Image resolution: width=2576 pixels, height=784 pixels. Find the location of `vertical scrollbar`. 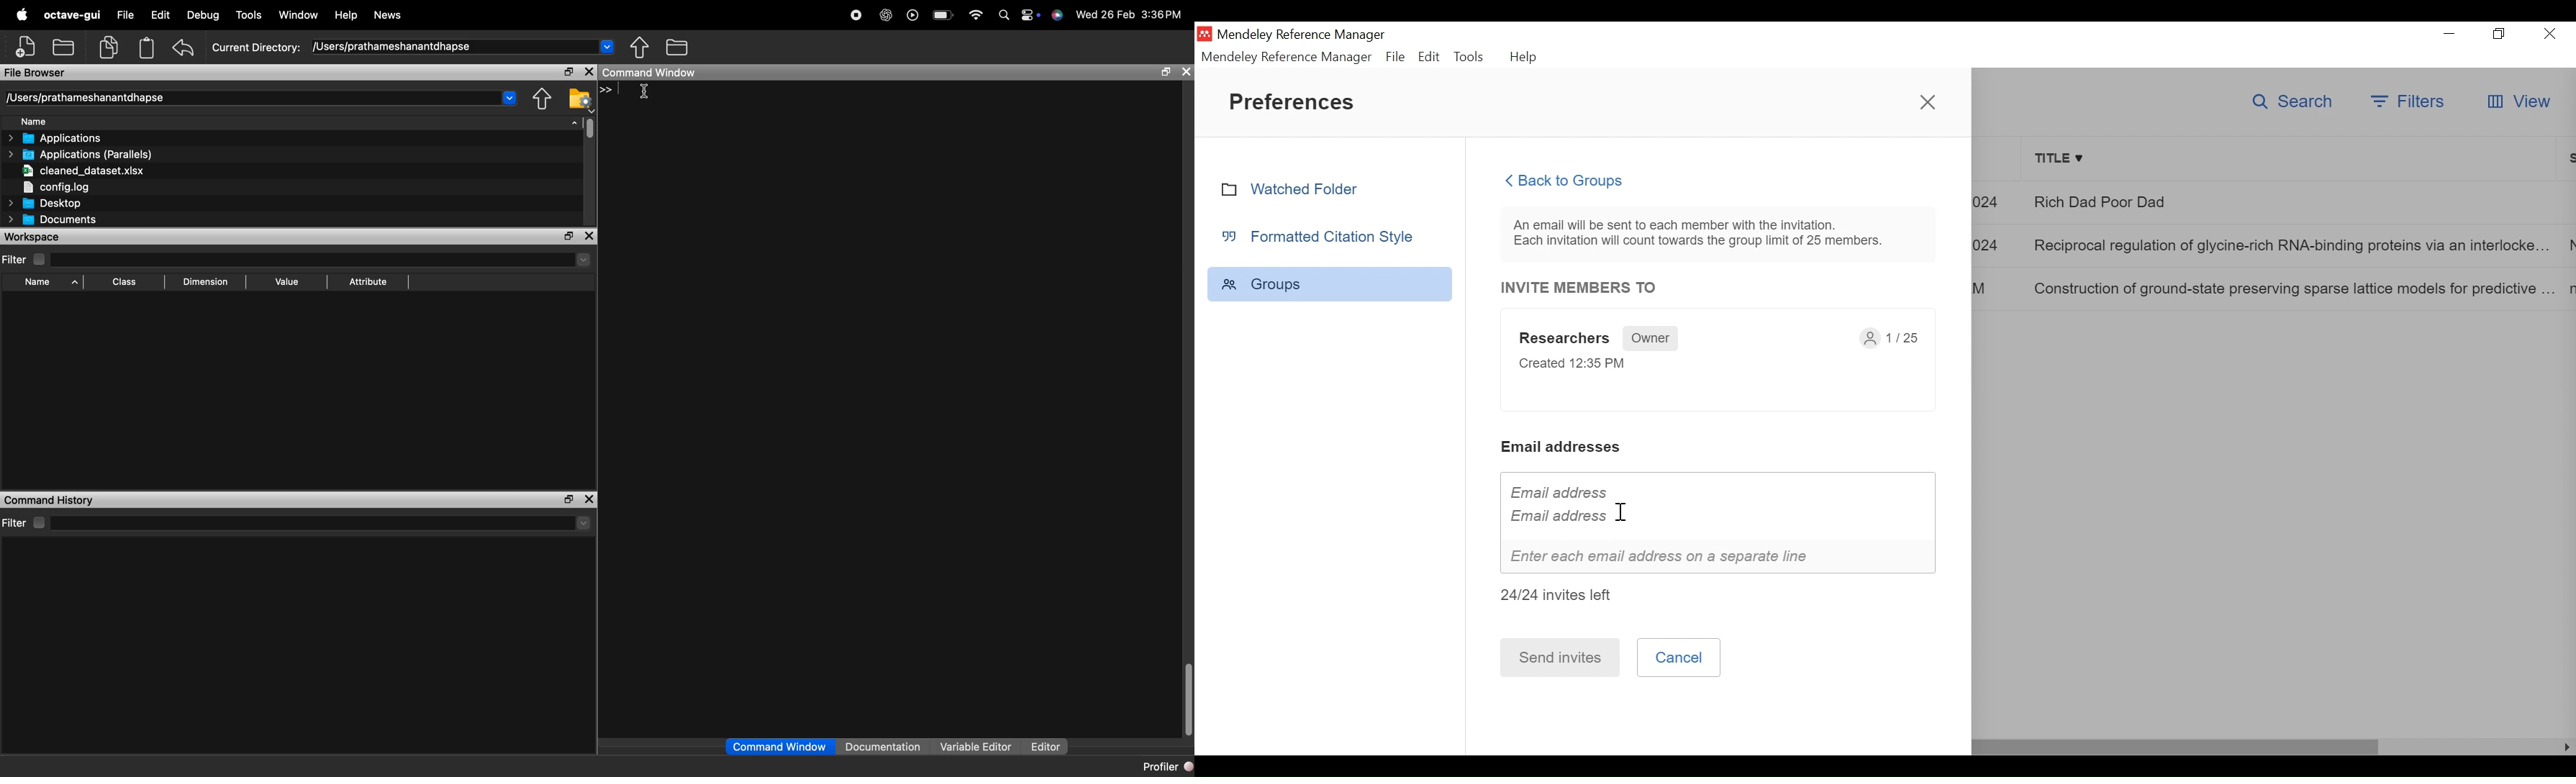

vertical scrollbar is located at coordinates (1188, 699).